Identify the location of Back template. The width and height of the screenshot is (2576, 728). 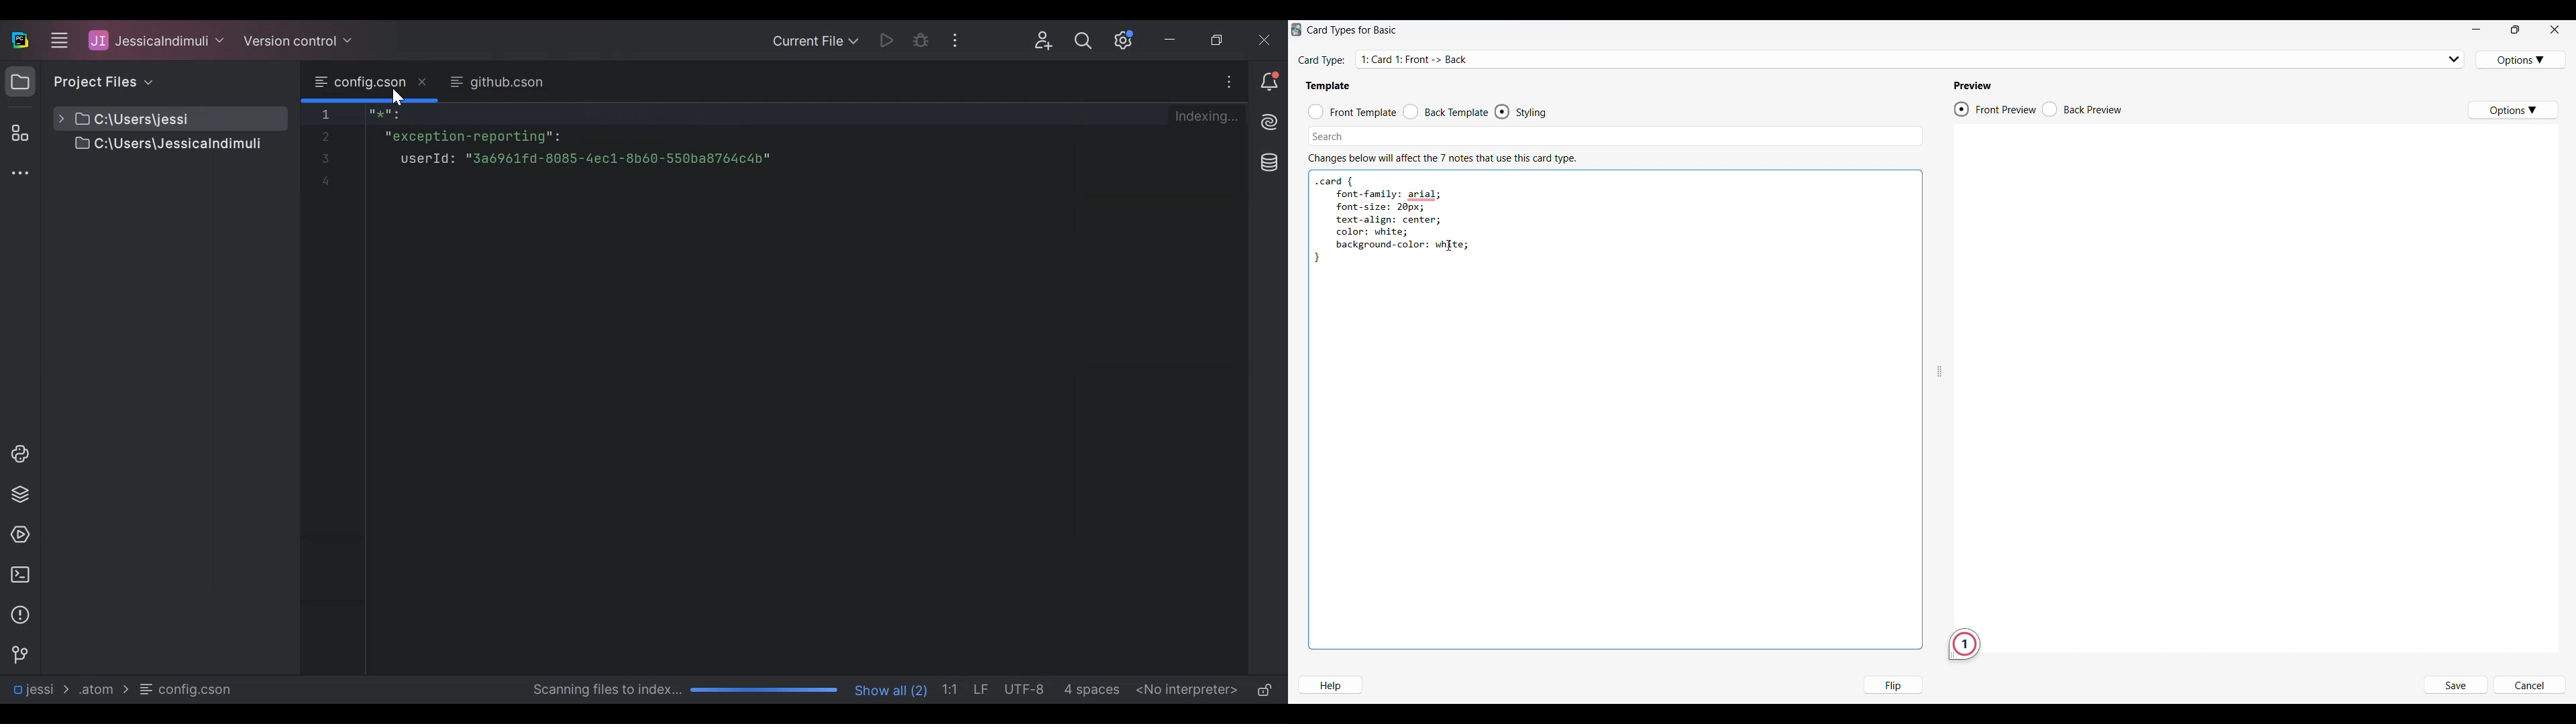
(1446, 112).